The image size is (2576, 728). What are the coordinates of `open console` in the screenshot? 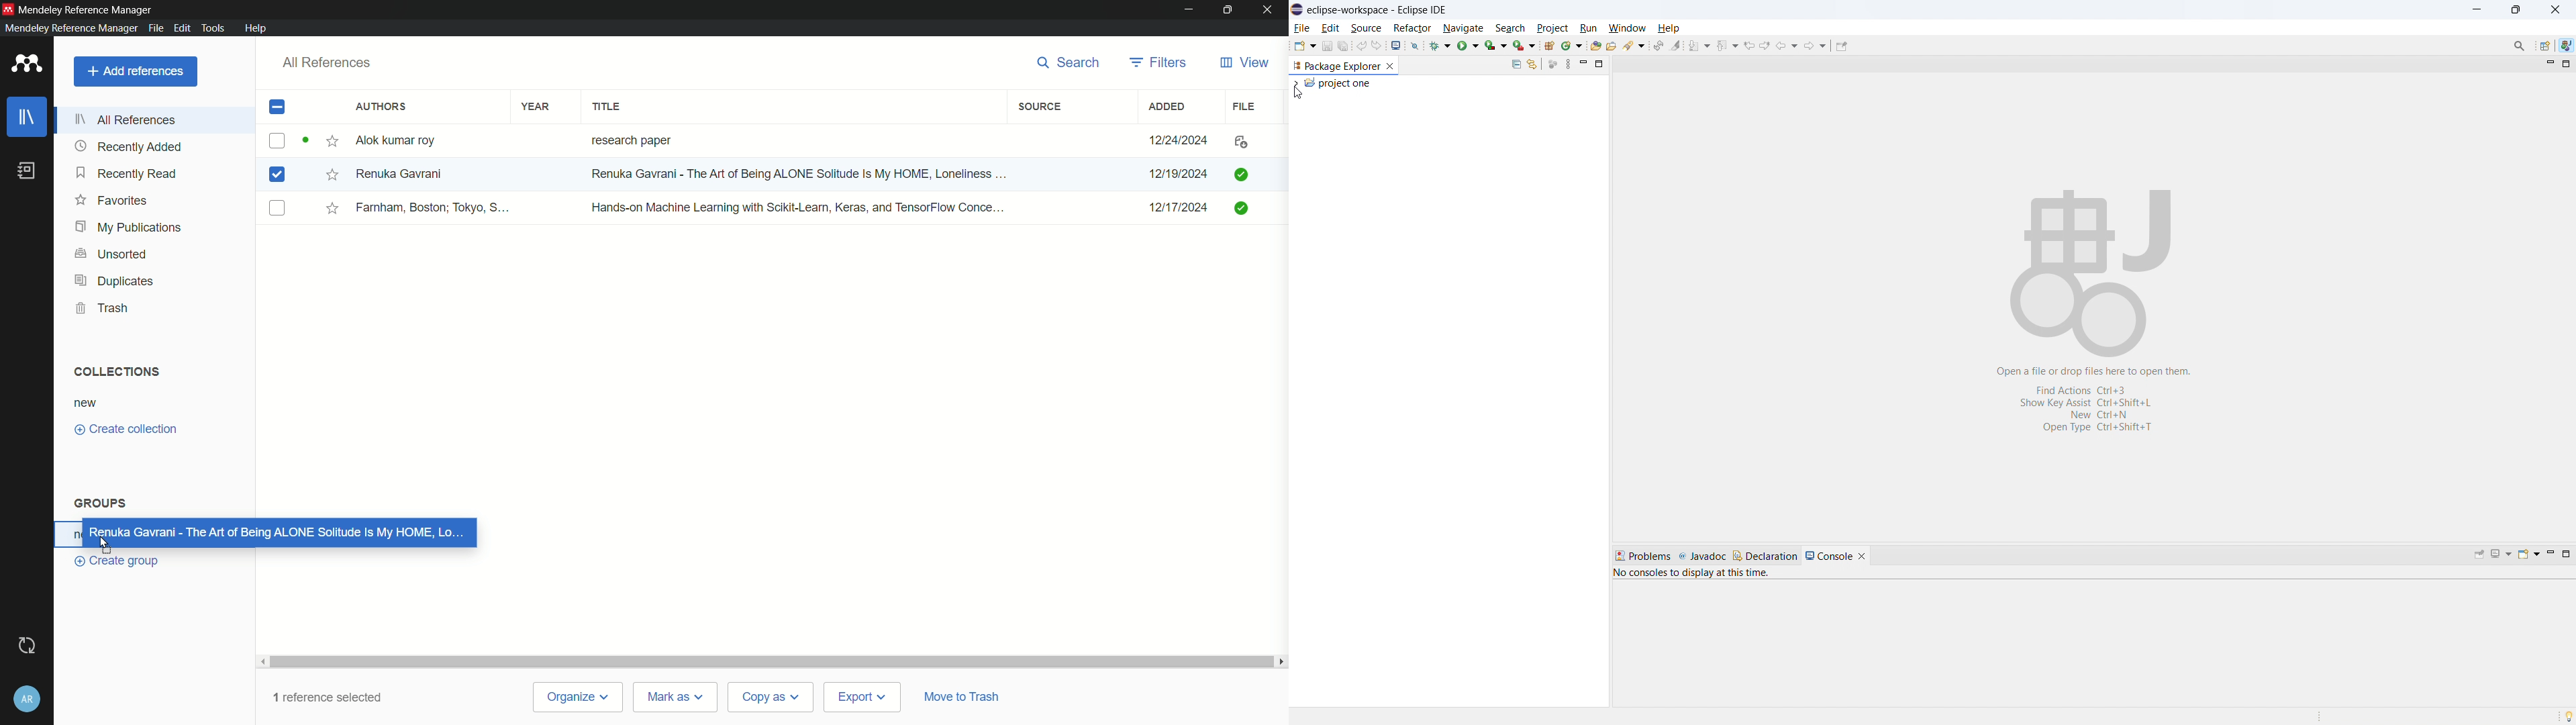 It's located at (2528, 554).